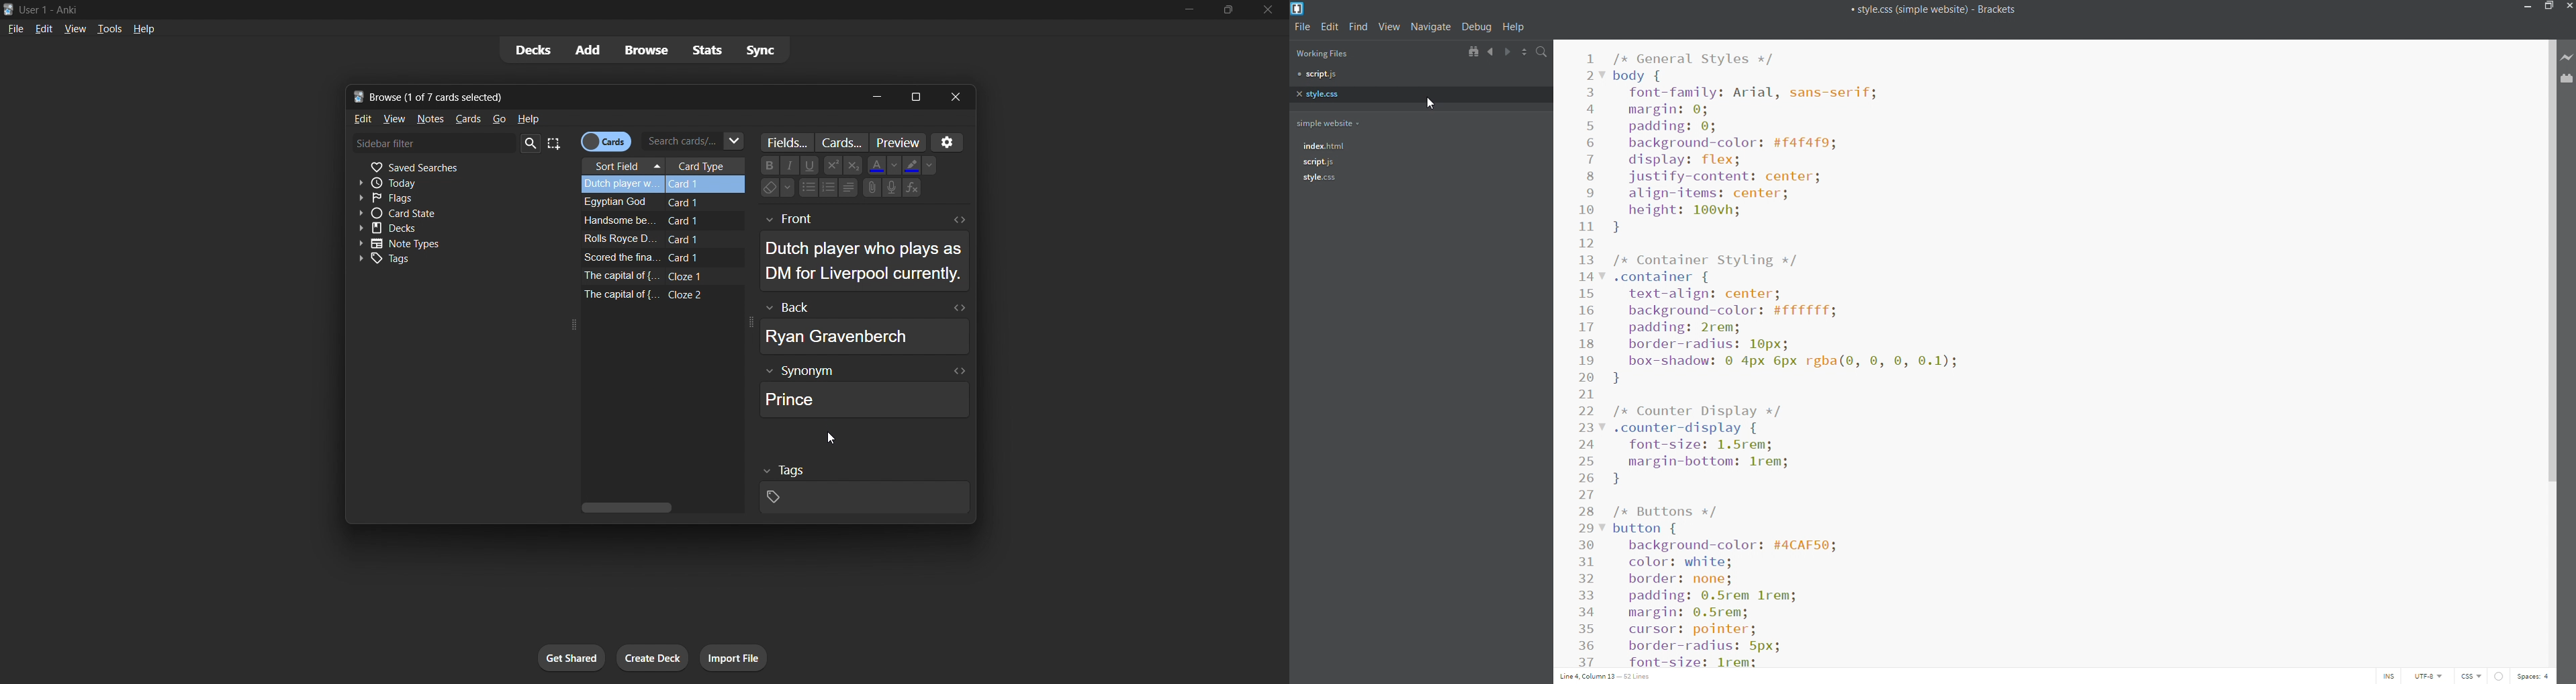 The height and width of the screenshot is (700, 2576). What do you see at coordinates (892, 187) in the screenshot?
I see `Speaker` at bounding box center [892, 187].